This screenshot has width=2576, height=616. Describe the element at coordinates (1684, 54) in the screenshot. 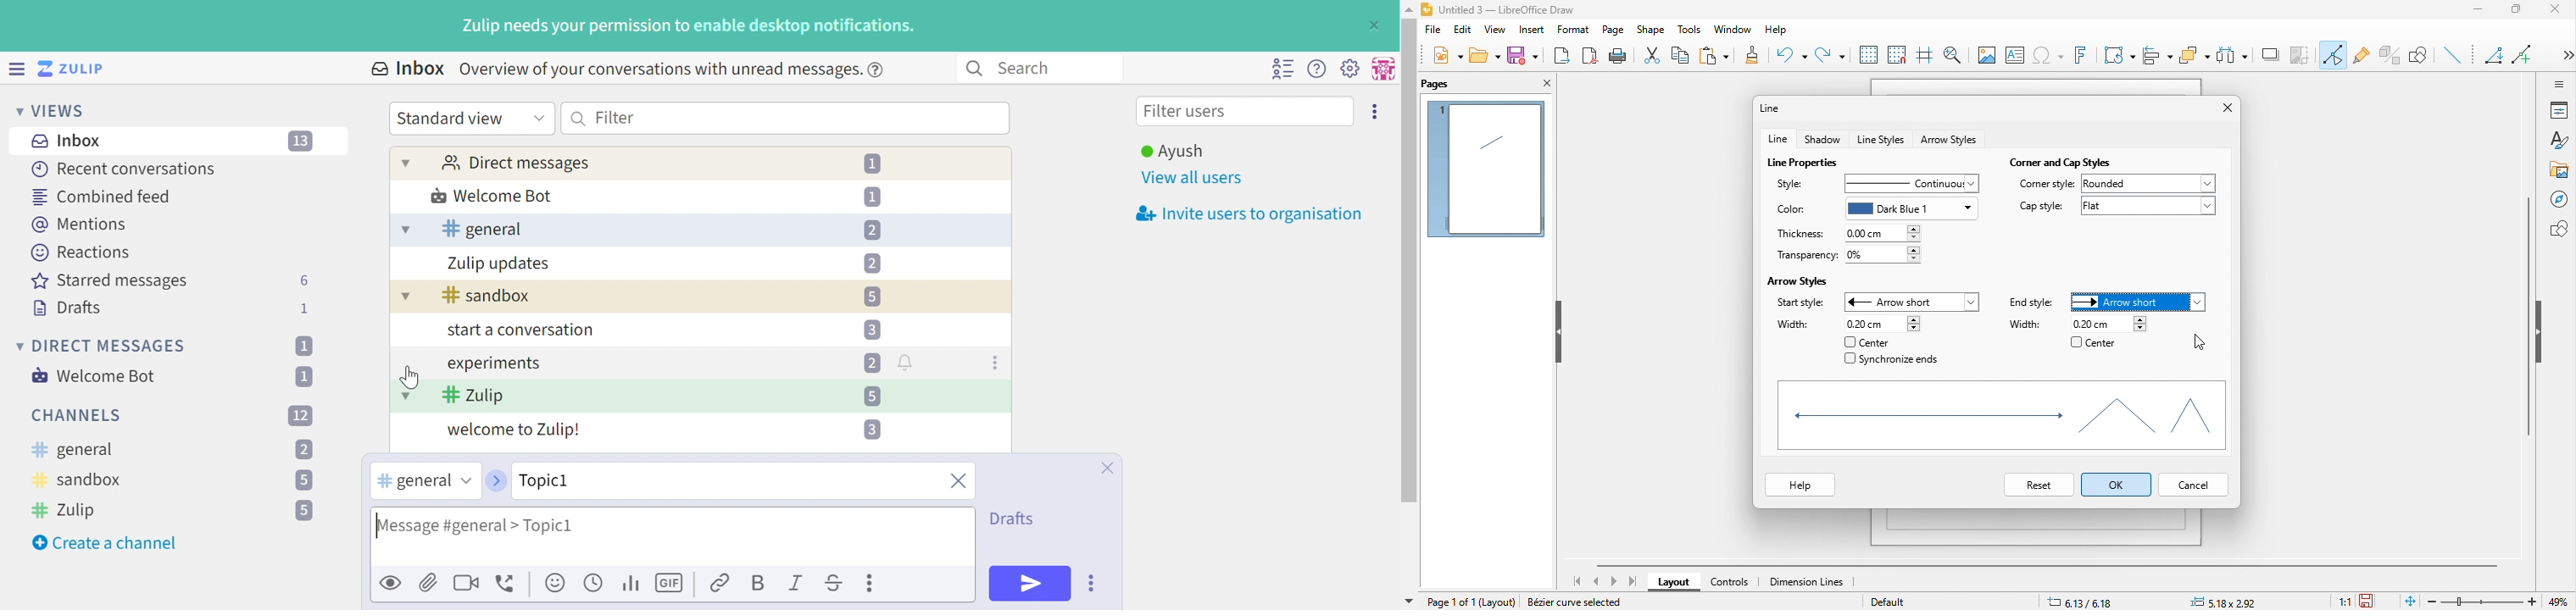

I see `copy` at that location.